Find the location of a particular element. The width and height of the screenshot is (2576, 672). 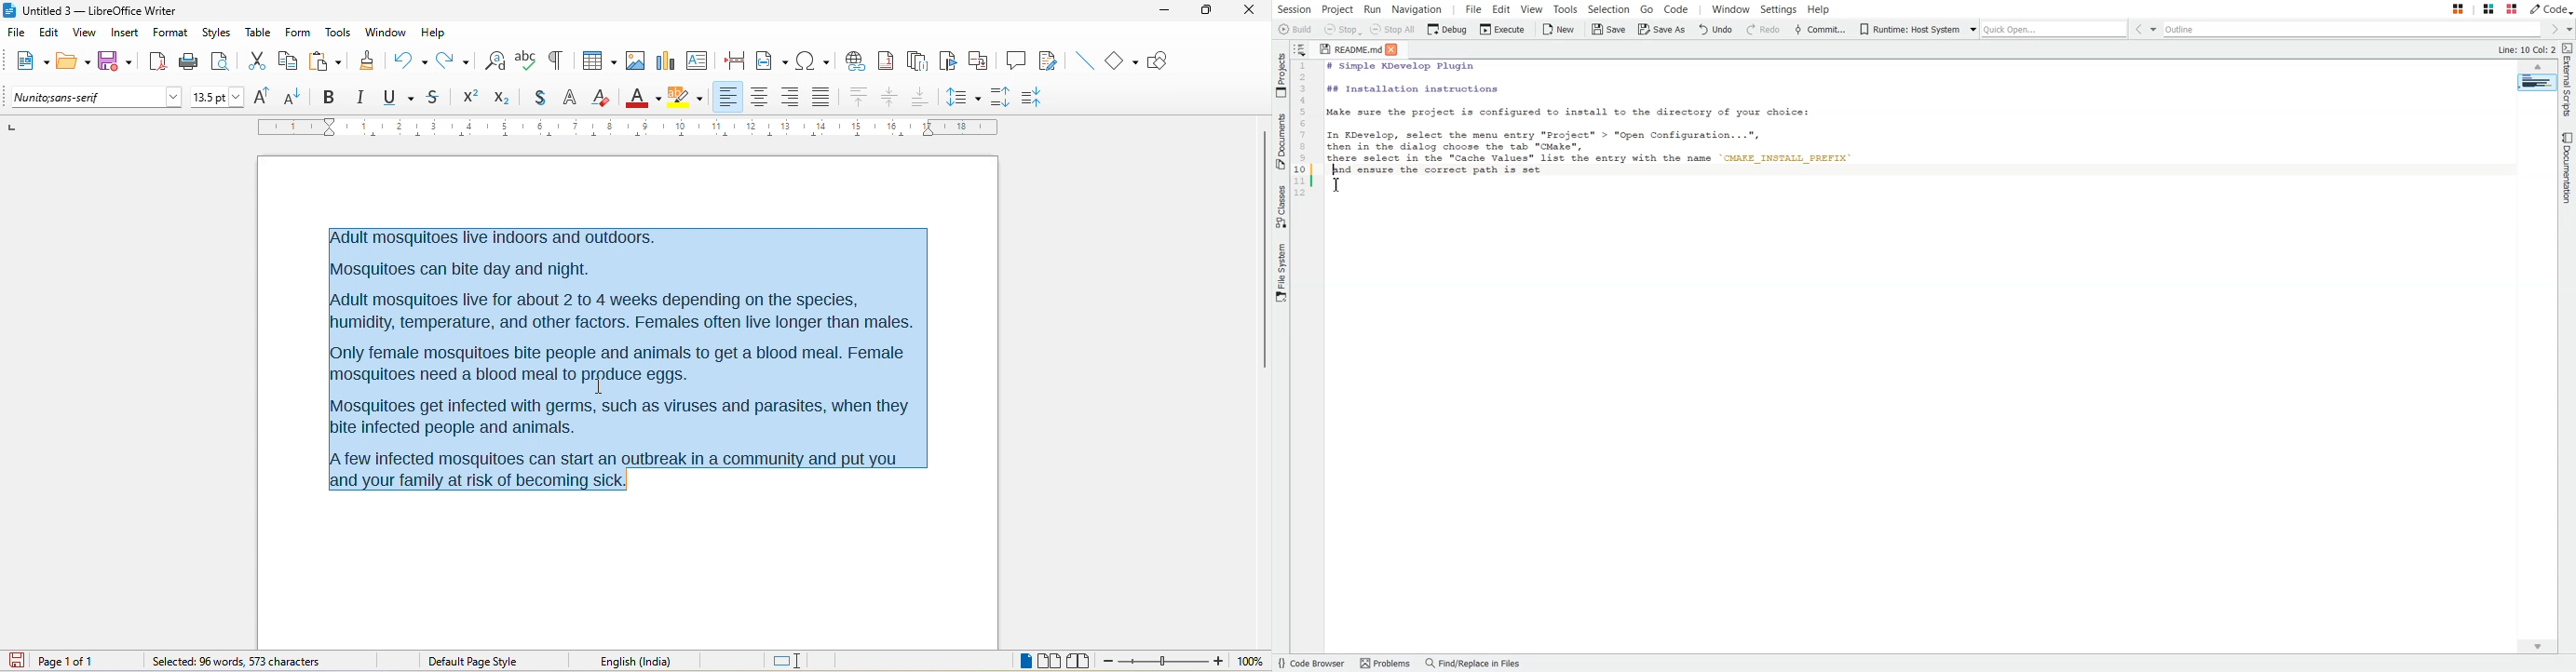

outline font effect is located at coordinates (570, 100).